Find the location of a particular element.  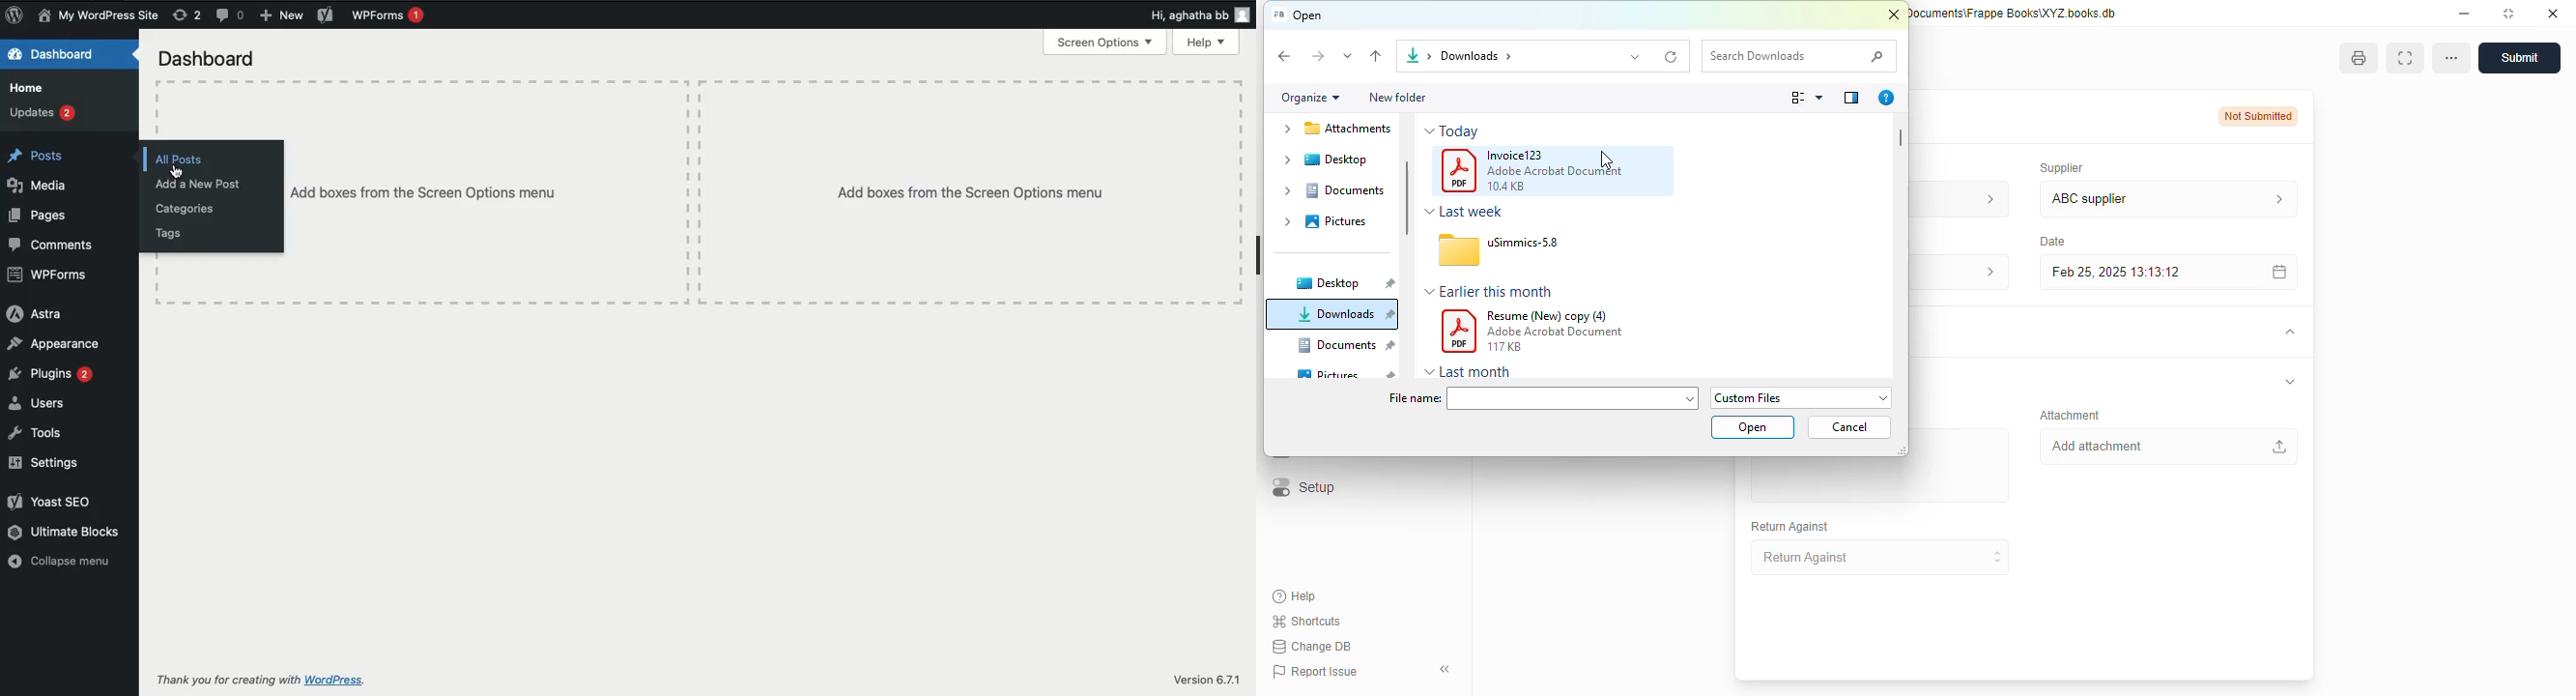

10.4 KB is located at coordinates (1505, 187).